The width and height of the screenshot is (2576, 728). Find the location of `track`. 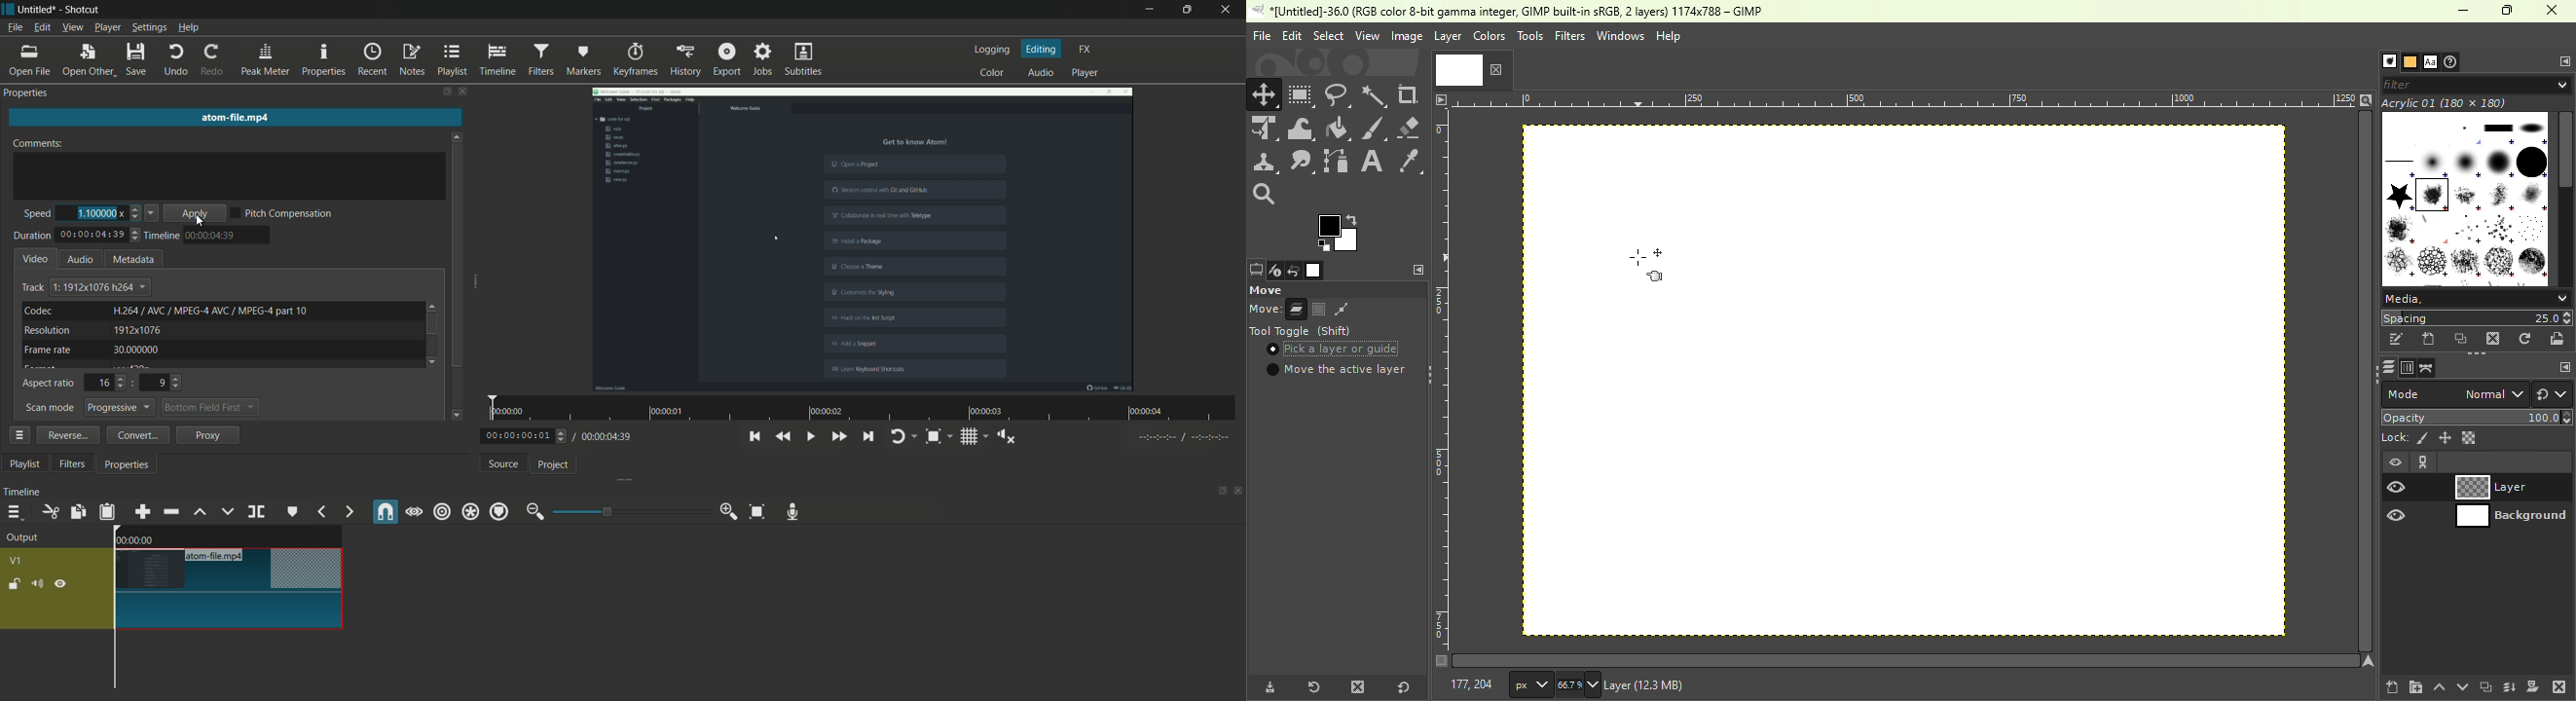

track is located at coordinates (32, 288).